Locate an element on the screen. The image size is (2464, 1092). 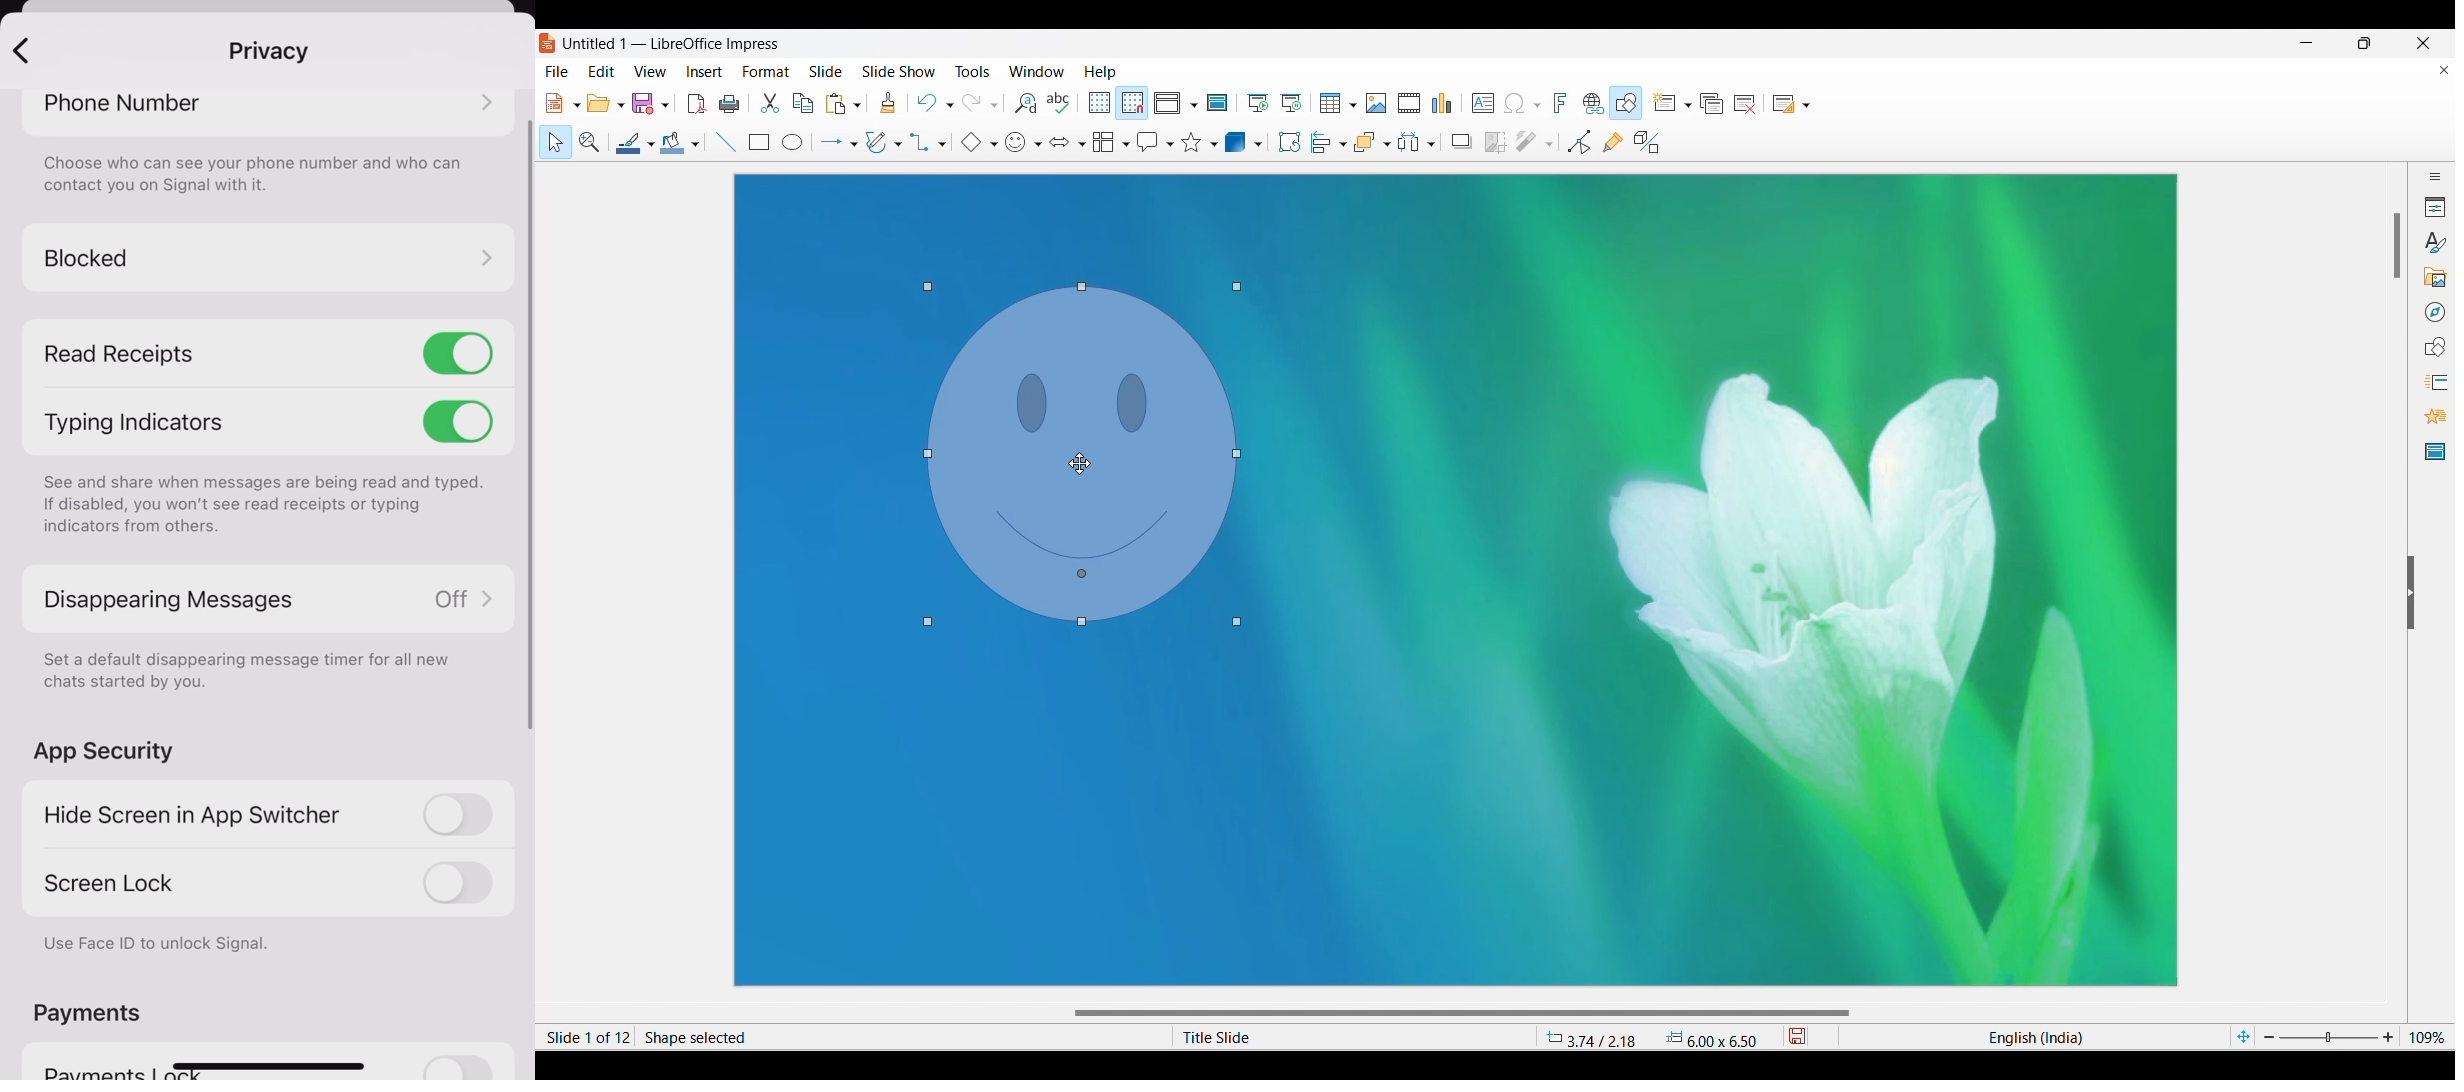
Align options is located at coordinates (1344, 145).